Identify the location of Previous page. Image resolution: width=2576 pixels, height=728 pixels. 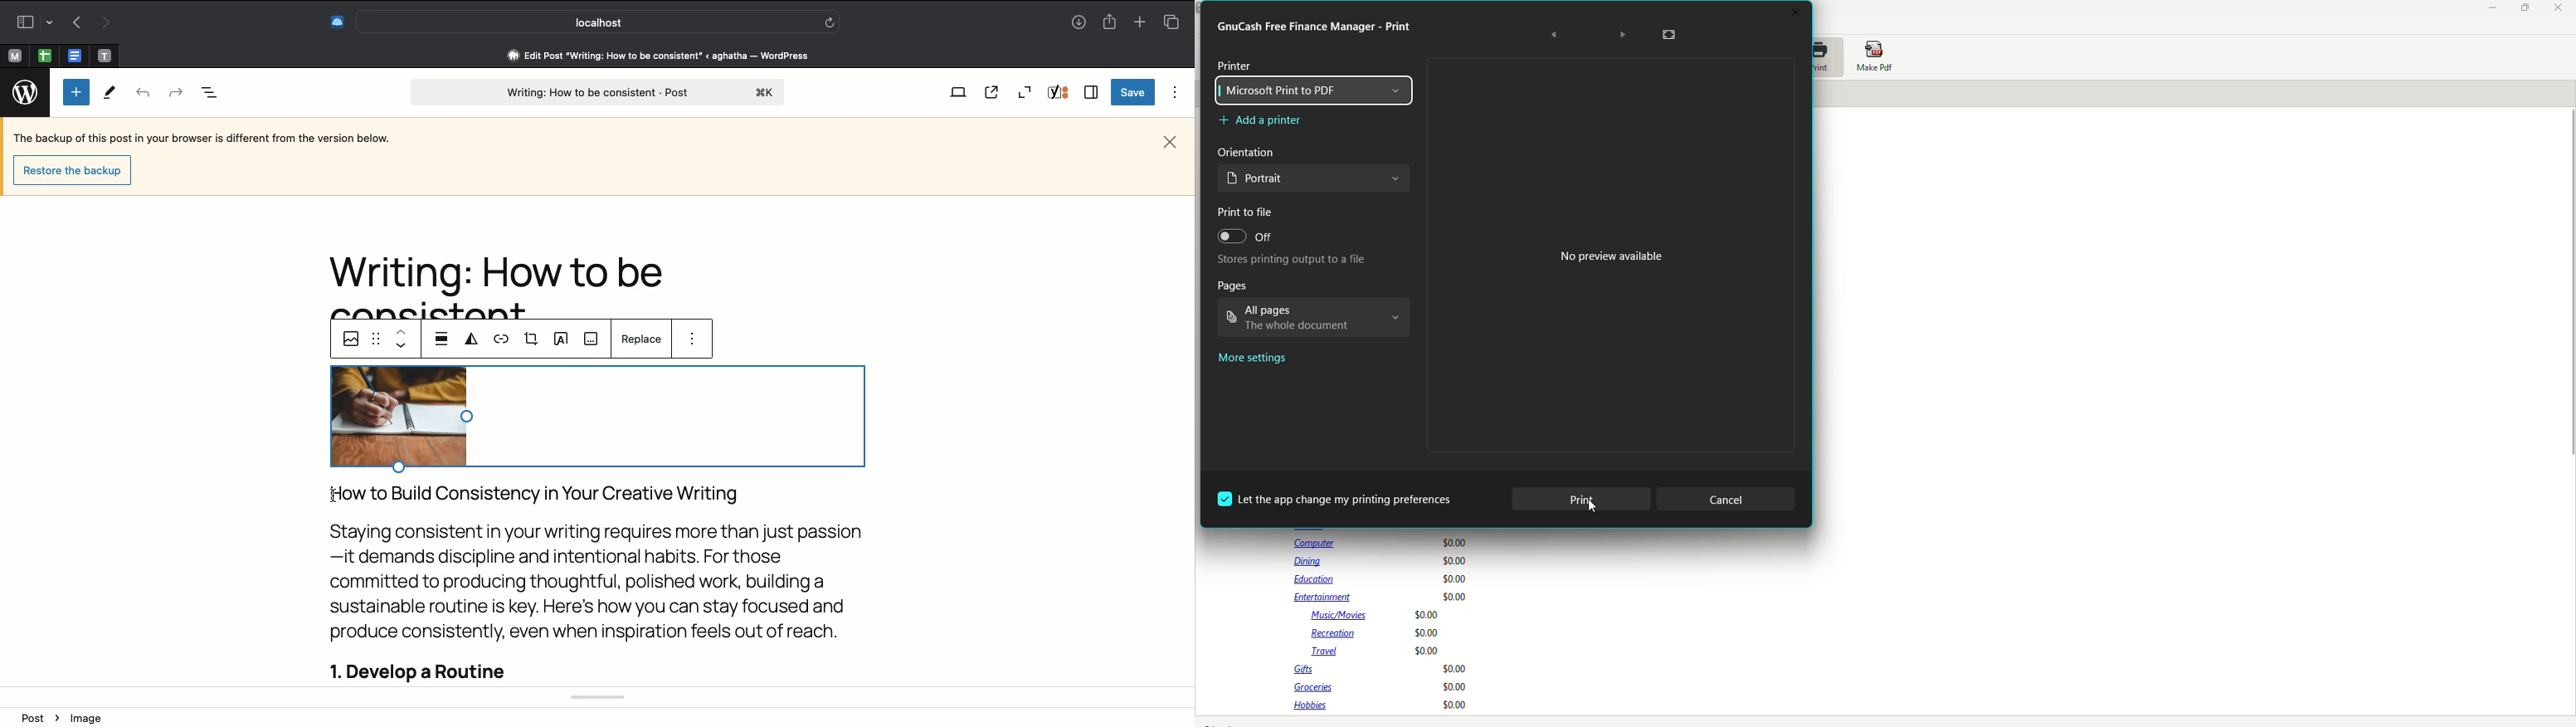
(74, 24).